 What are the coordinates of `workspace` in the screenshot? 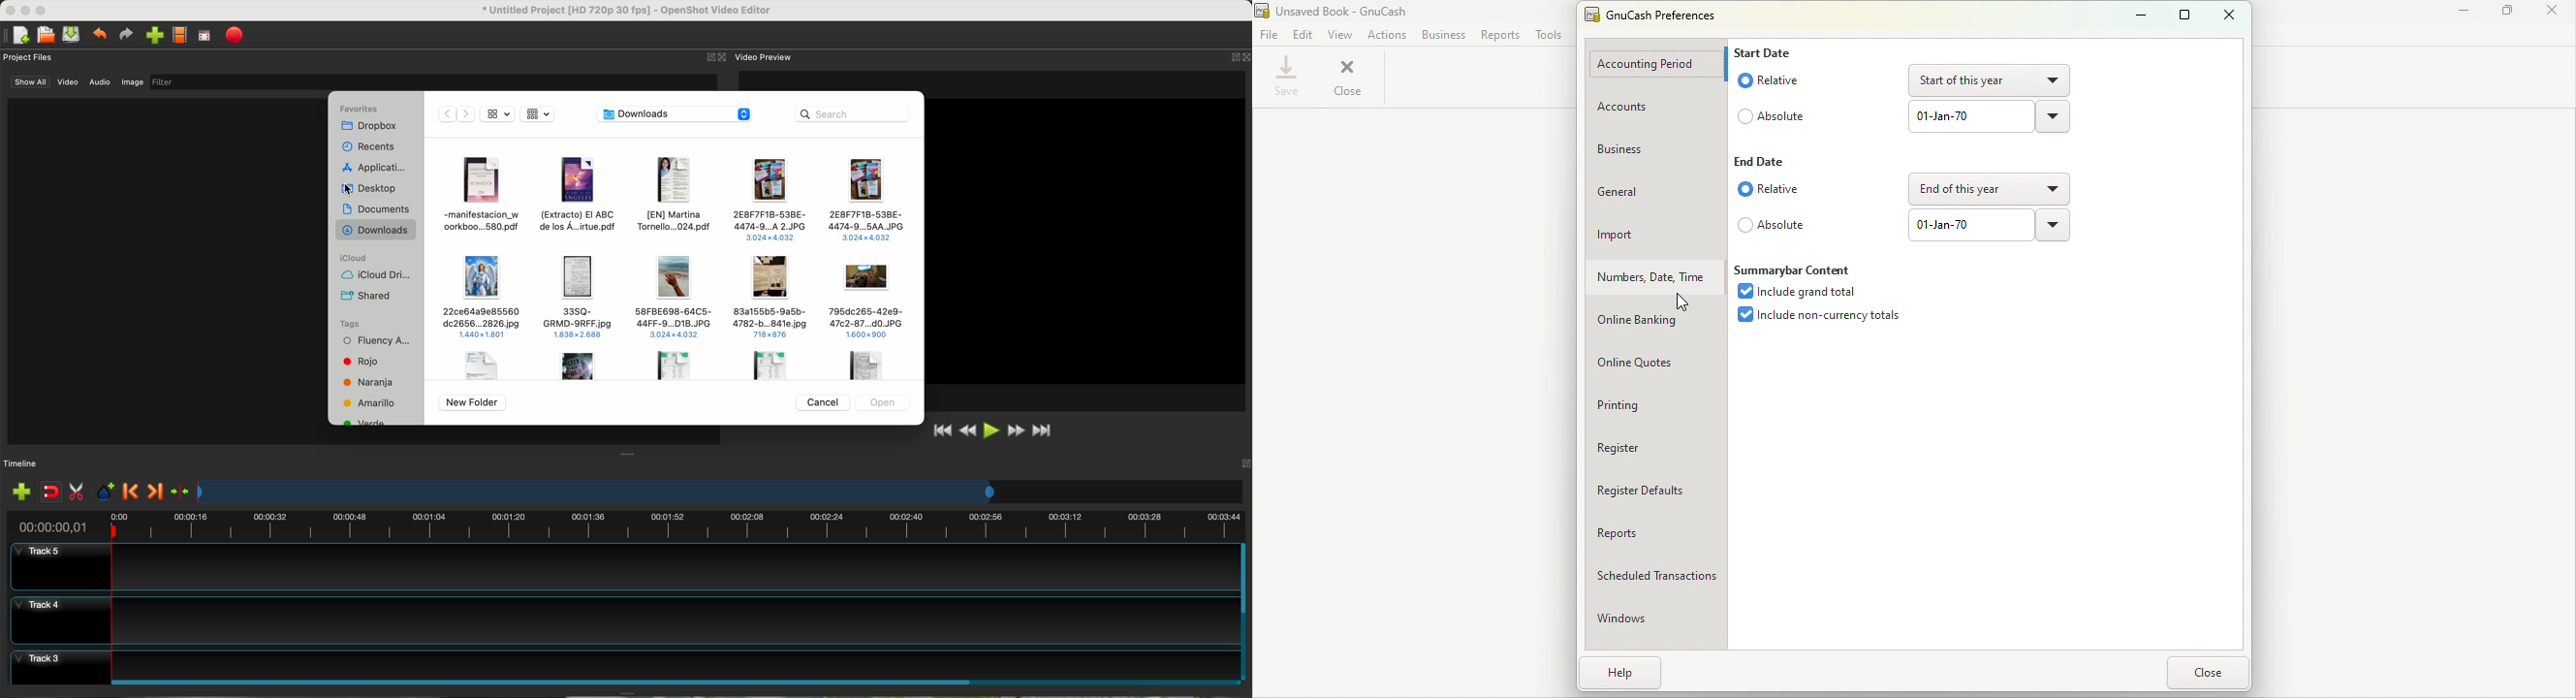 It's located at (1087, 241).